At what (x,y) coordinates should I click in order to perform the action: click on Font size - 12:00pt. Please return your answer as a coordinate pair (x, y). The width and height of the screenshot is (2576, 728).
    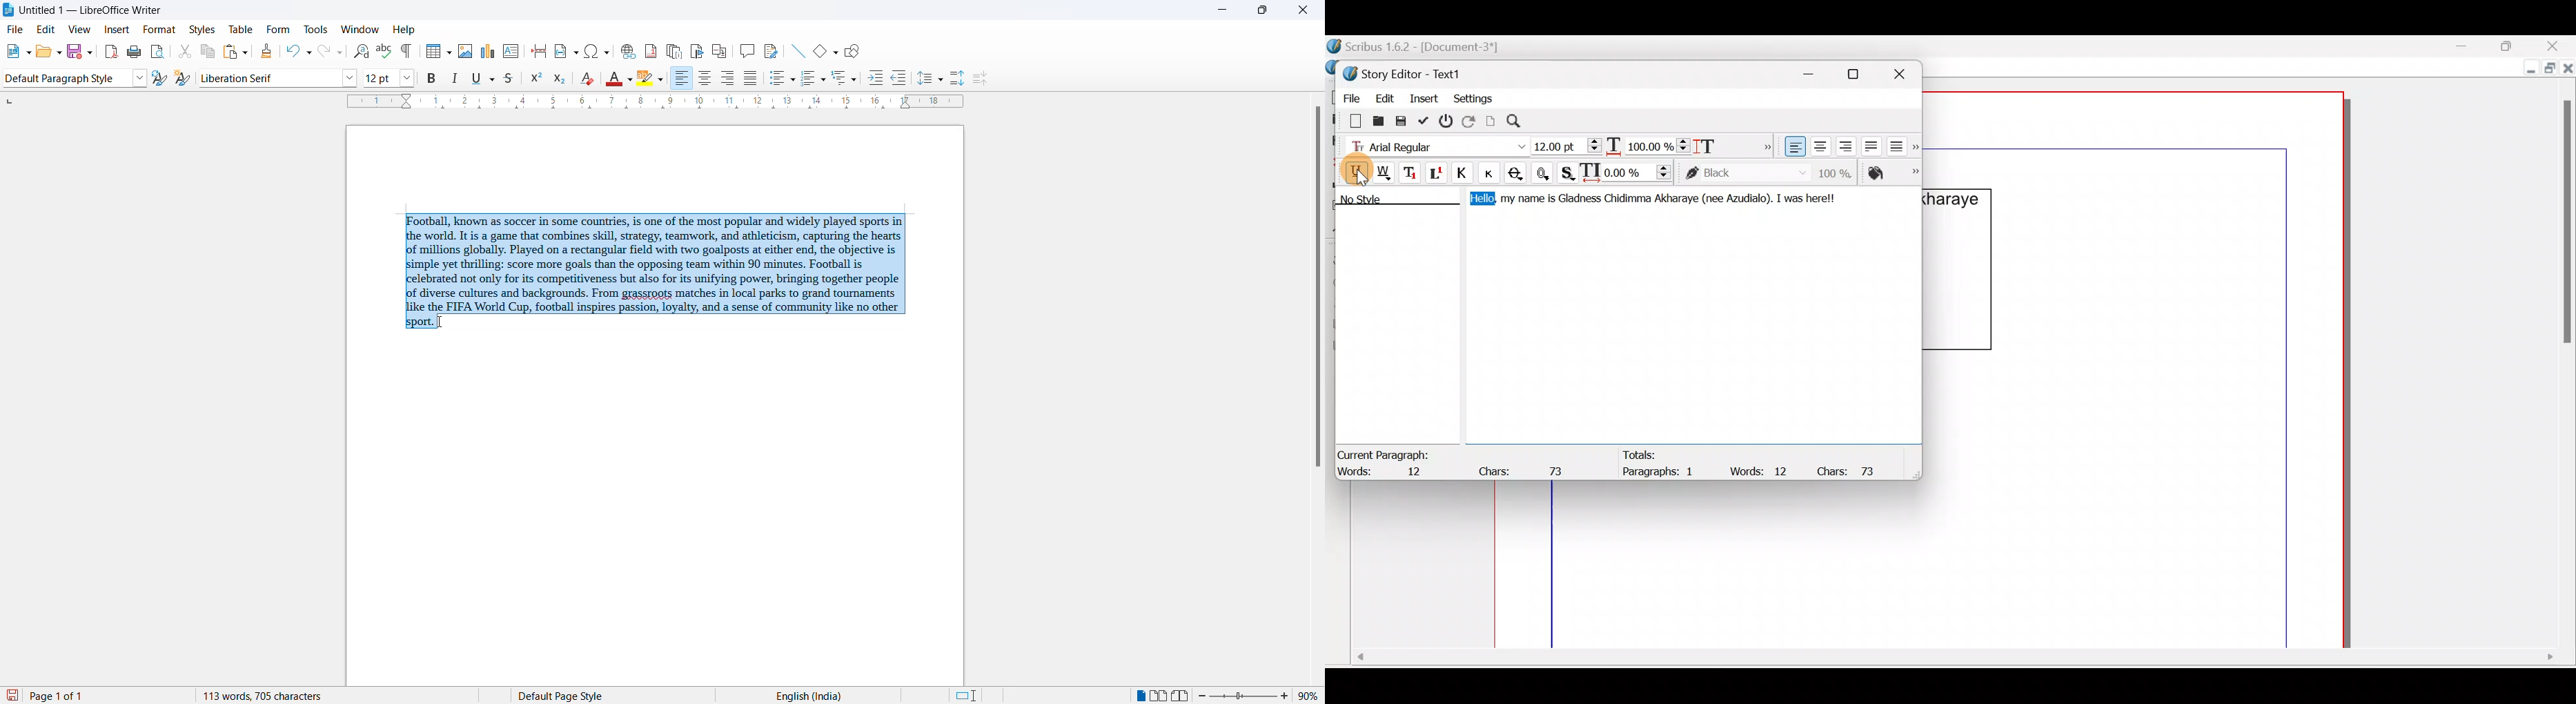
    Looking at the image, I should click on (1568, 146).